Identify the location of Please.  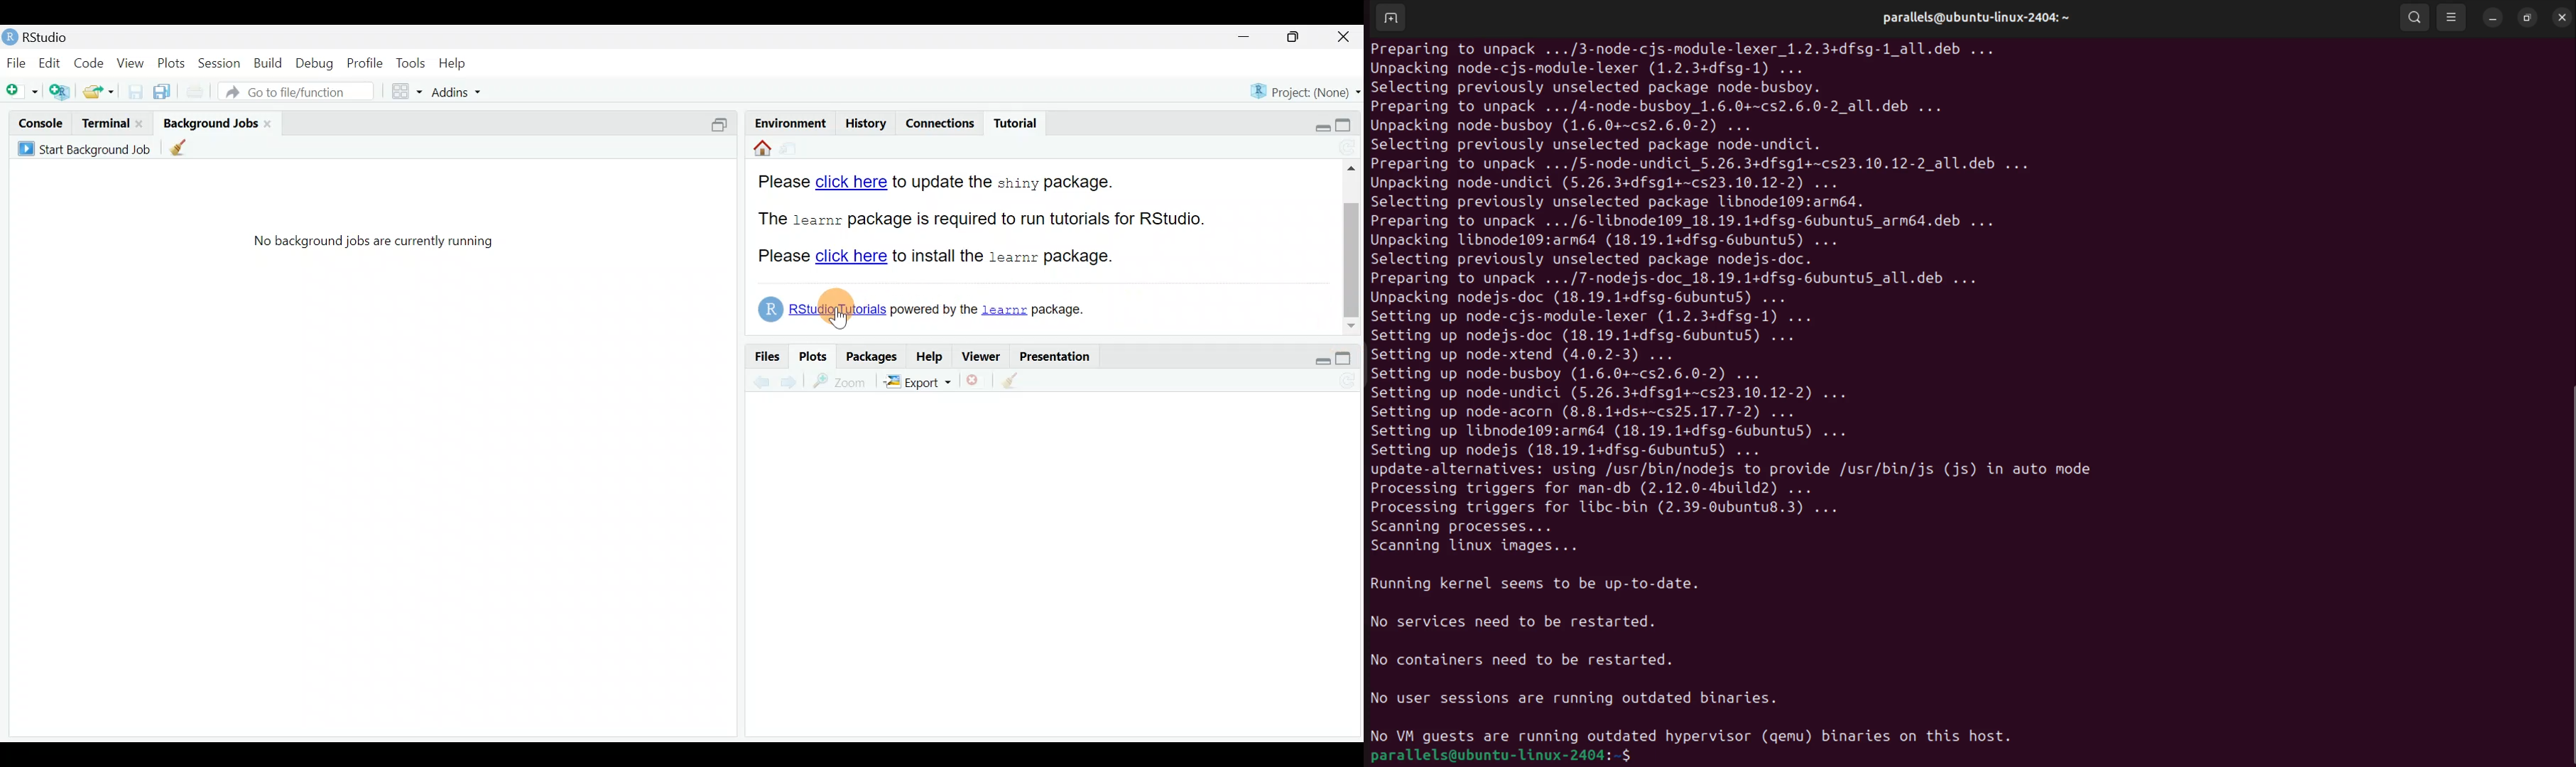
(783, 257).